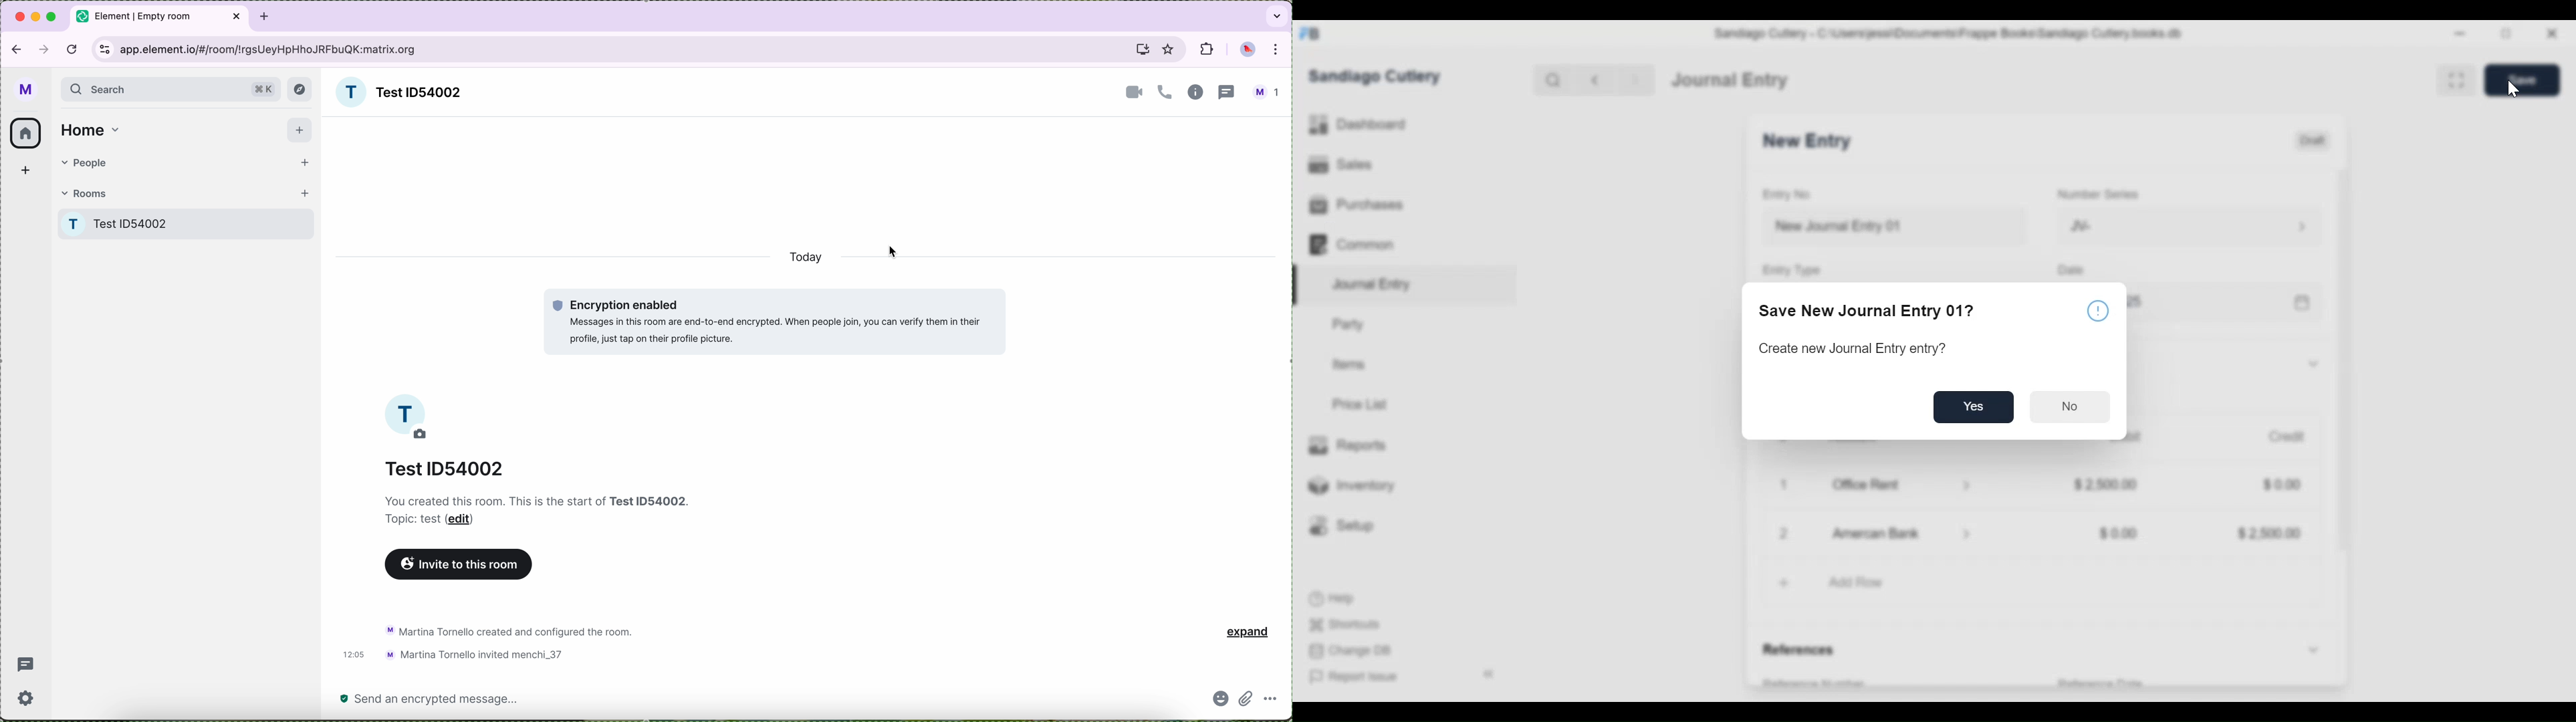 The height and width of the screenshot is (728, 2576). What do you see at coordinates (2073, 409) in the screenshot?
I see `No` at bounding box center [2073, 409].